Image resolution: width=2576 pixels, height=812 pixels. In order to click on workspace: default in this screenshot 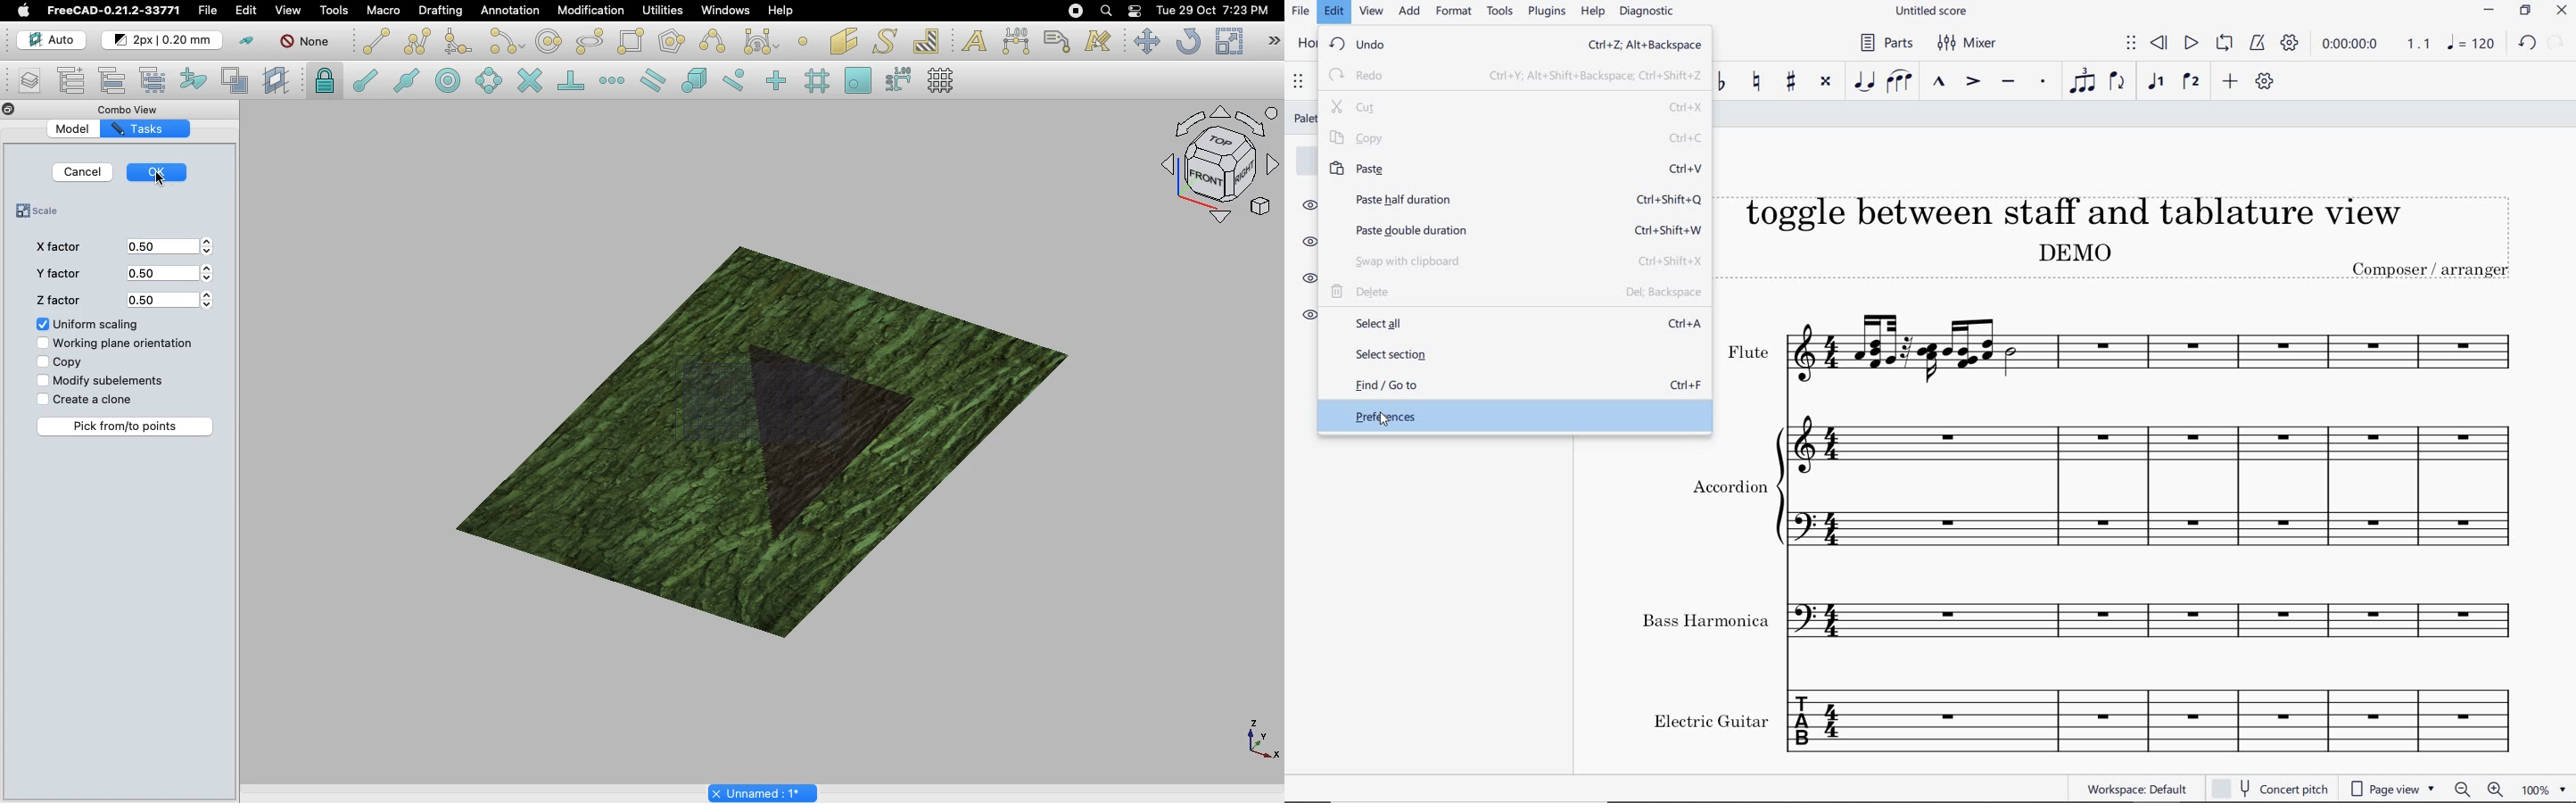, I will do `click(2138, 788)`.